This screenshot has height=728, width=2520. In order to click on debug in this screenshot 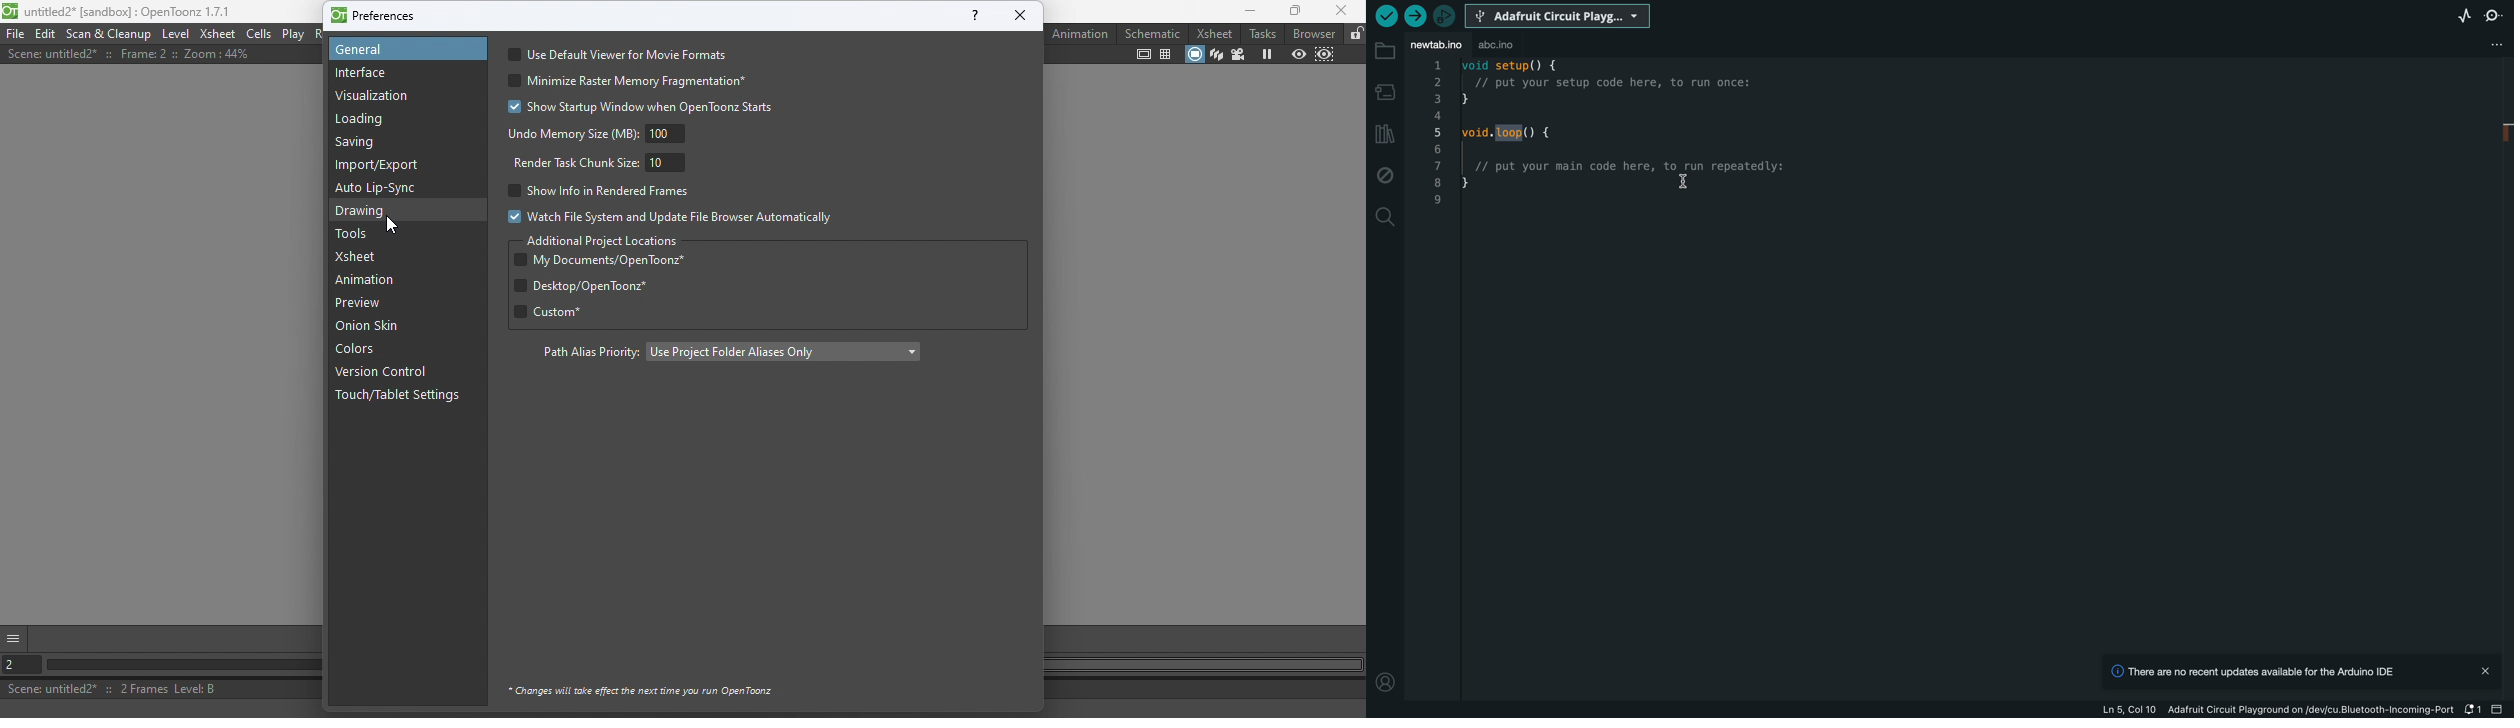, I will do `click(1385, 174)`.